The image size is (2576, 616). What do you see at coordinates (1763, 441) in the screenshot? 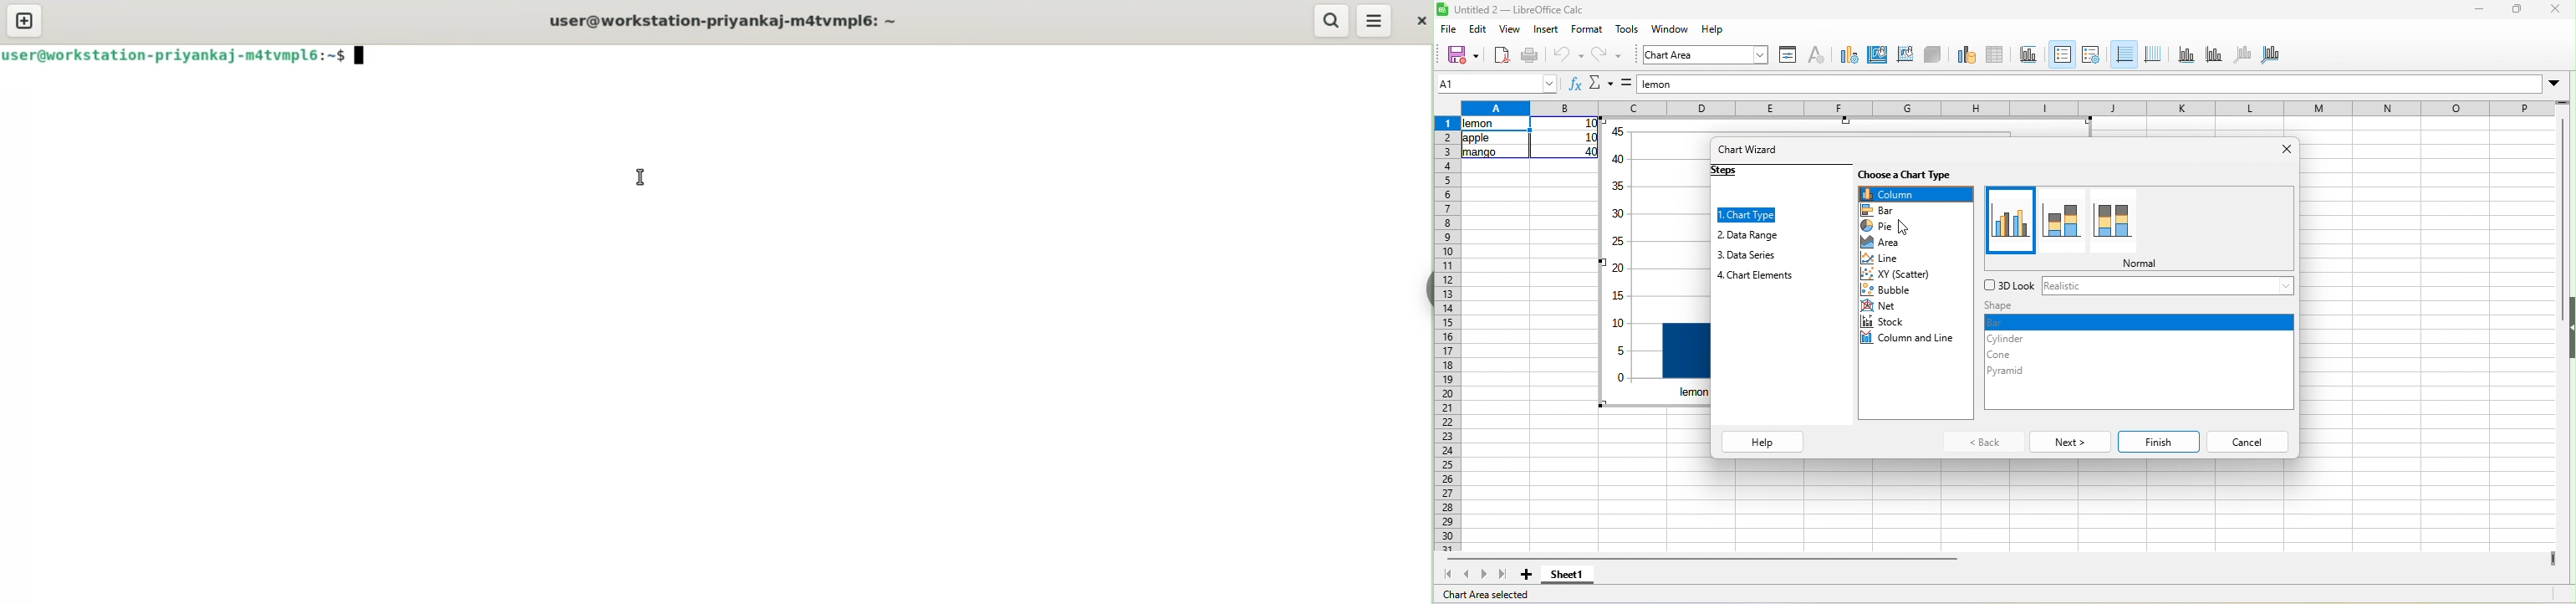
I see `help` at bounding box center [1763, 441].